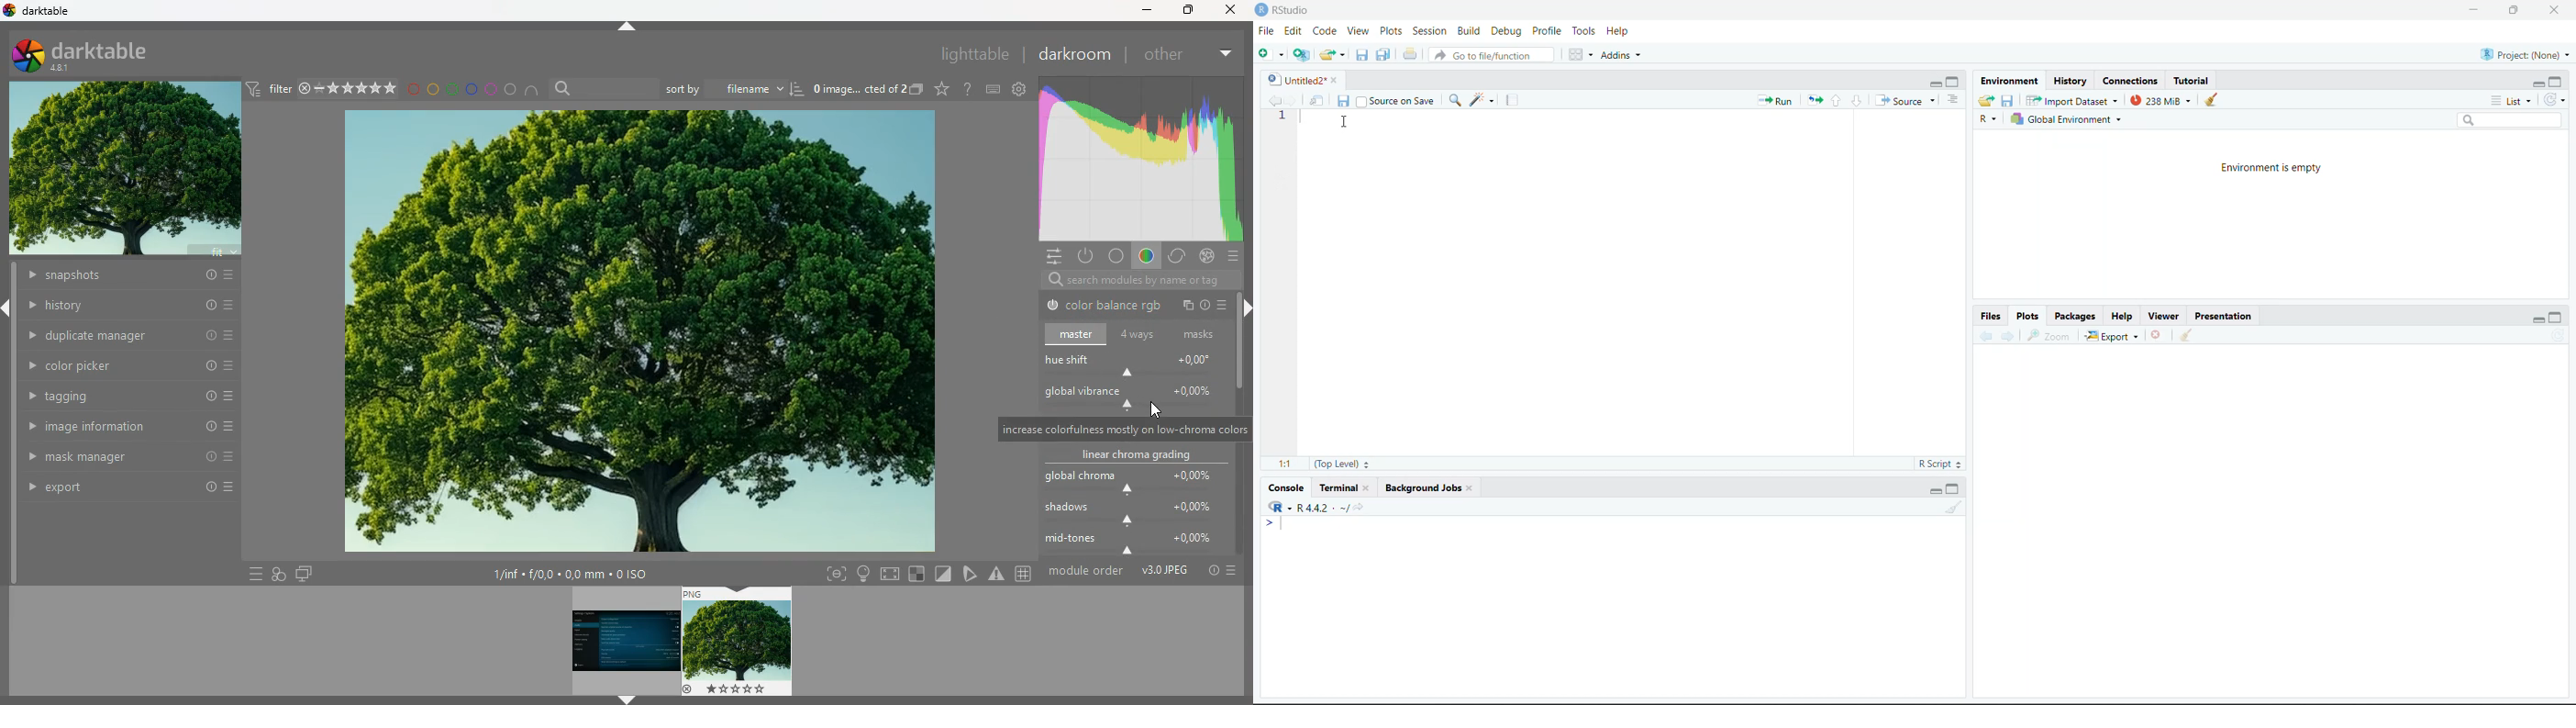  I want to click on Background Jobs, so click(1421, 488).